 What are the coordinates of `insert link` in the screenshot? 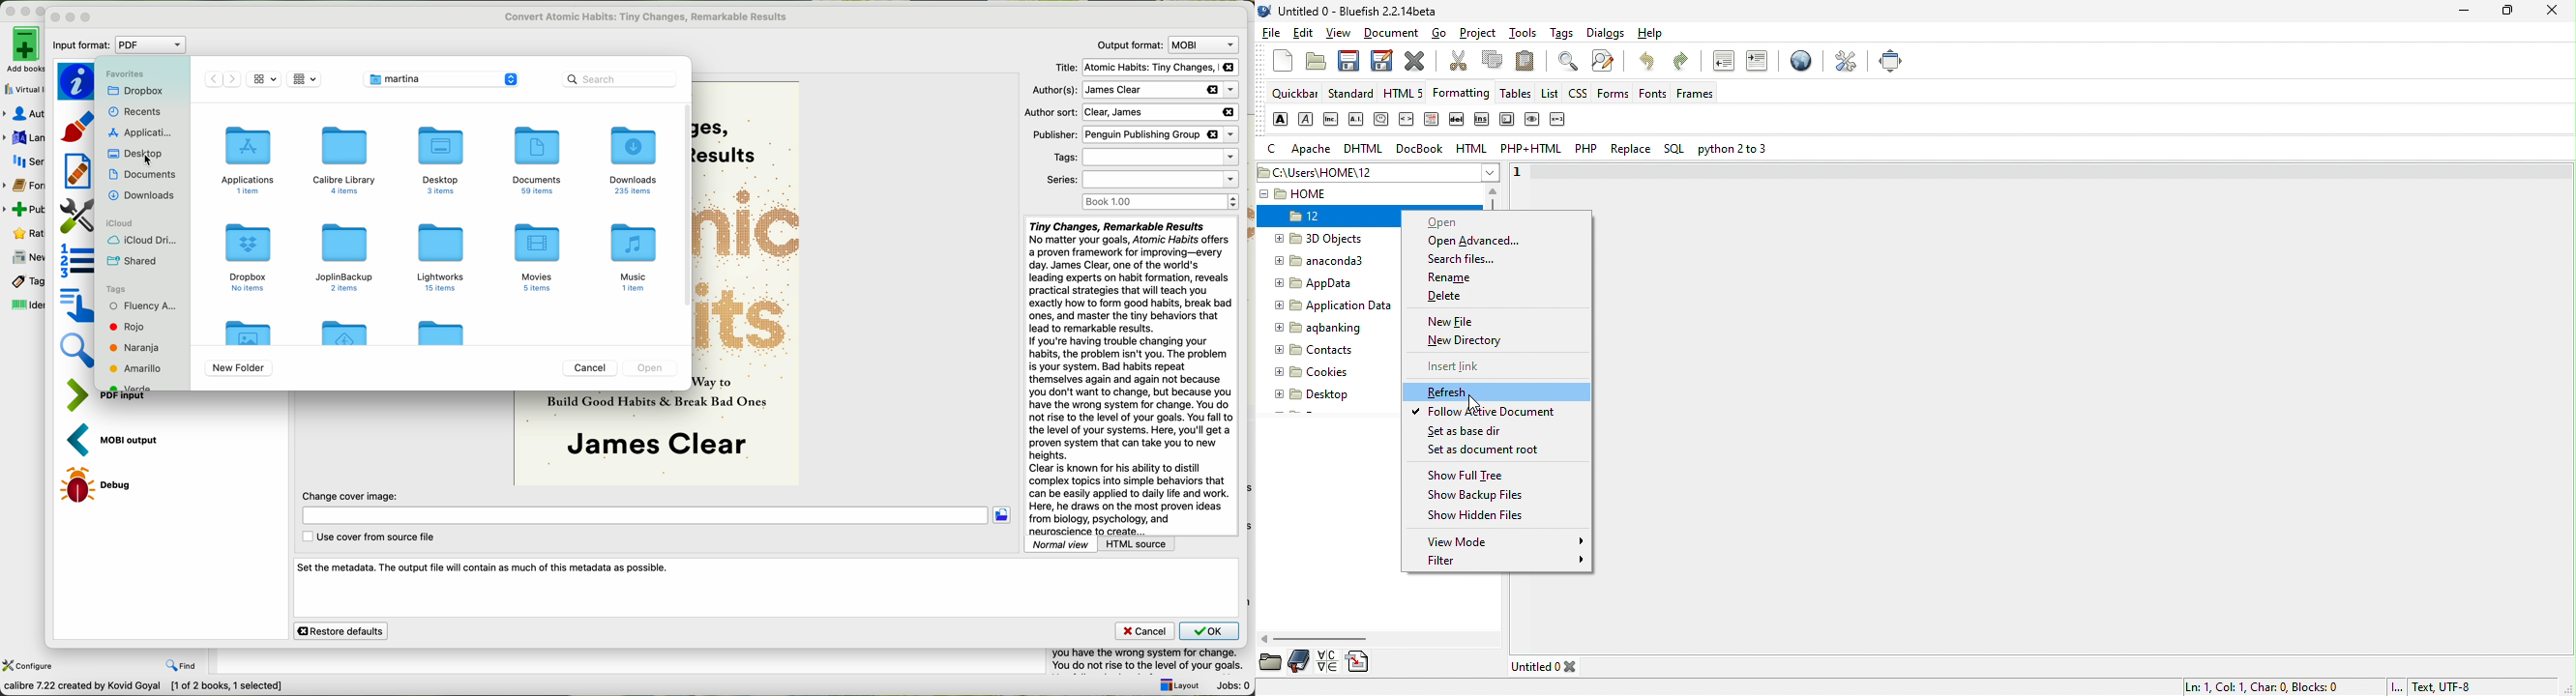 It's located at (1464, 366).